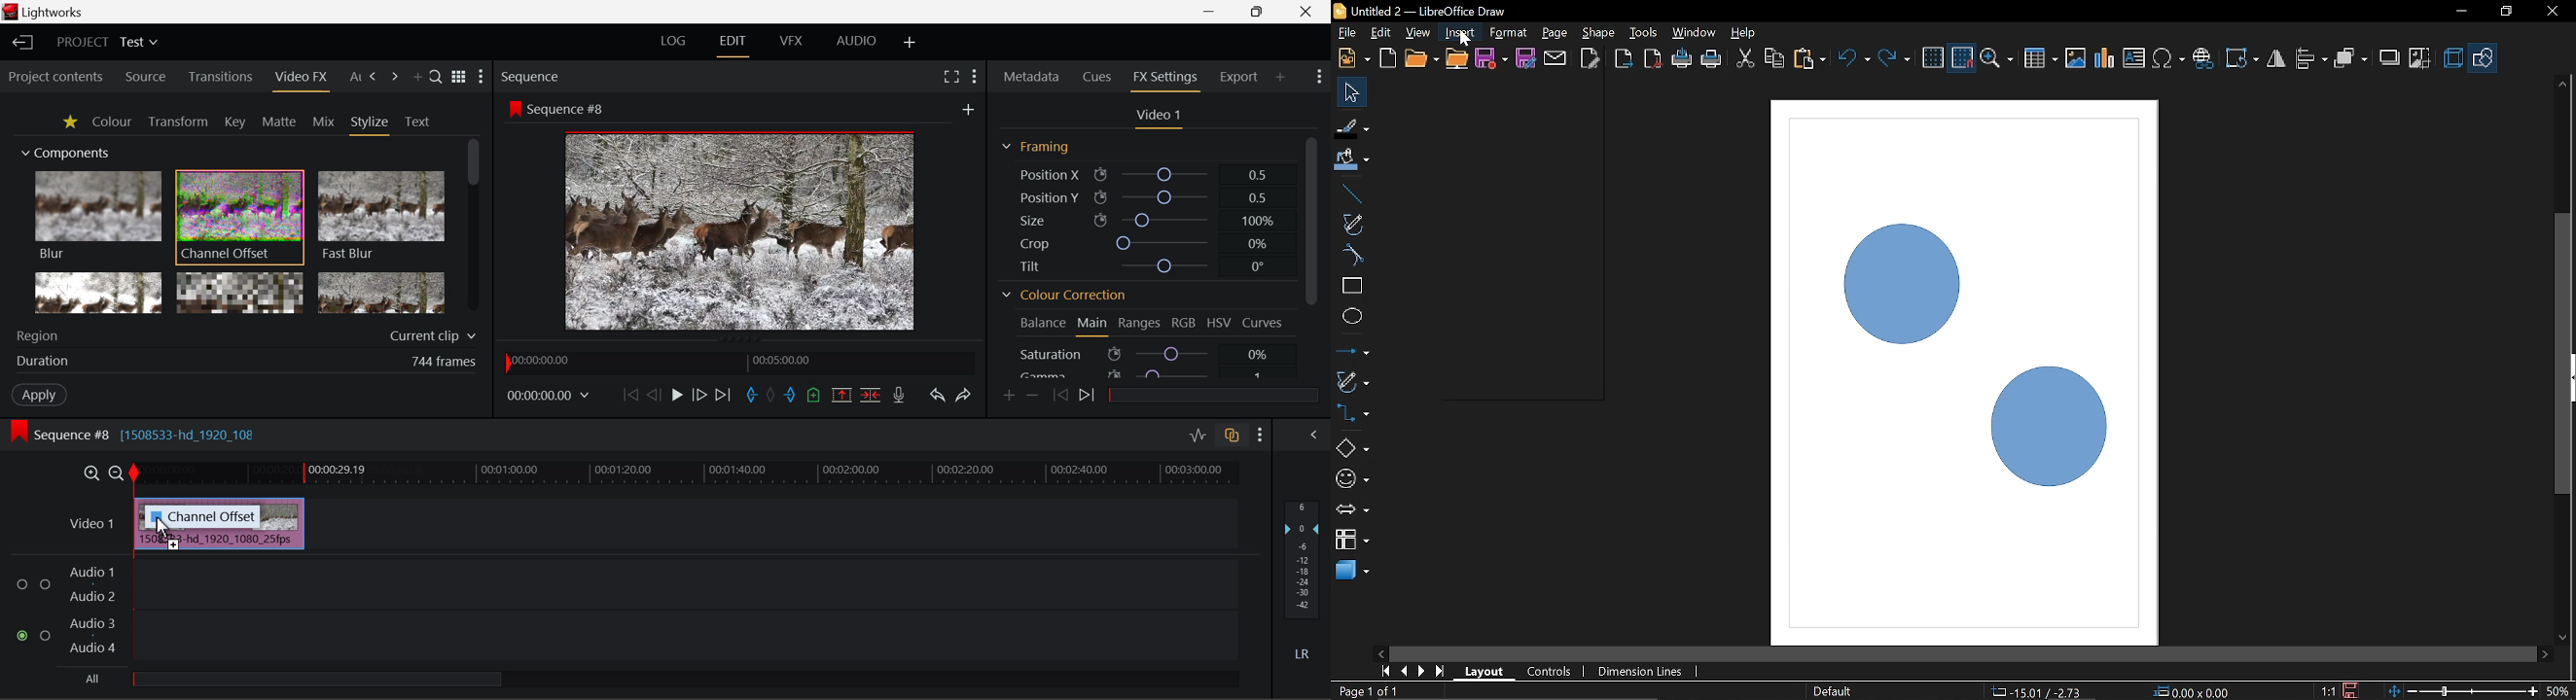 The height and width of the screenshot is (700, 2576). Describe the element at coordinates (1525, 58) in the screenshot. I see `Save as` at that location.